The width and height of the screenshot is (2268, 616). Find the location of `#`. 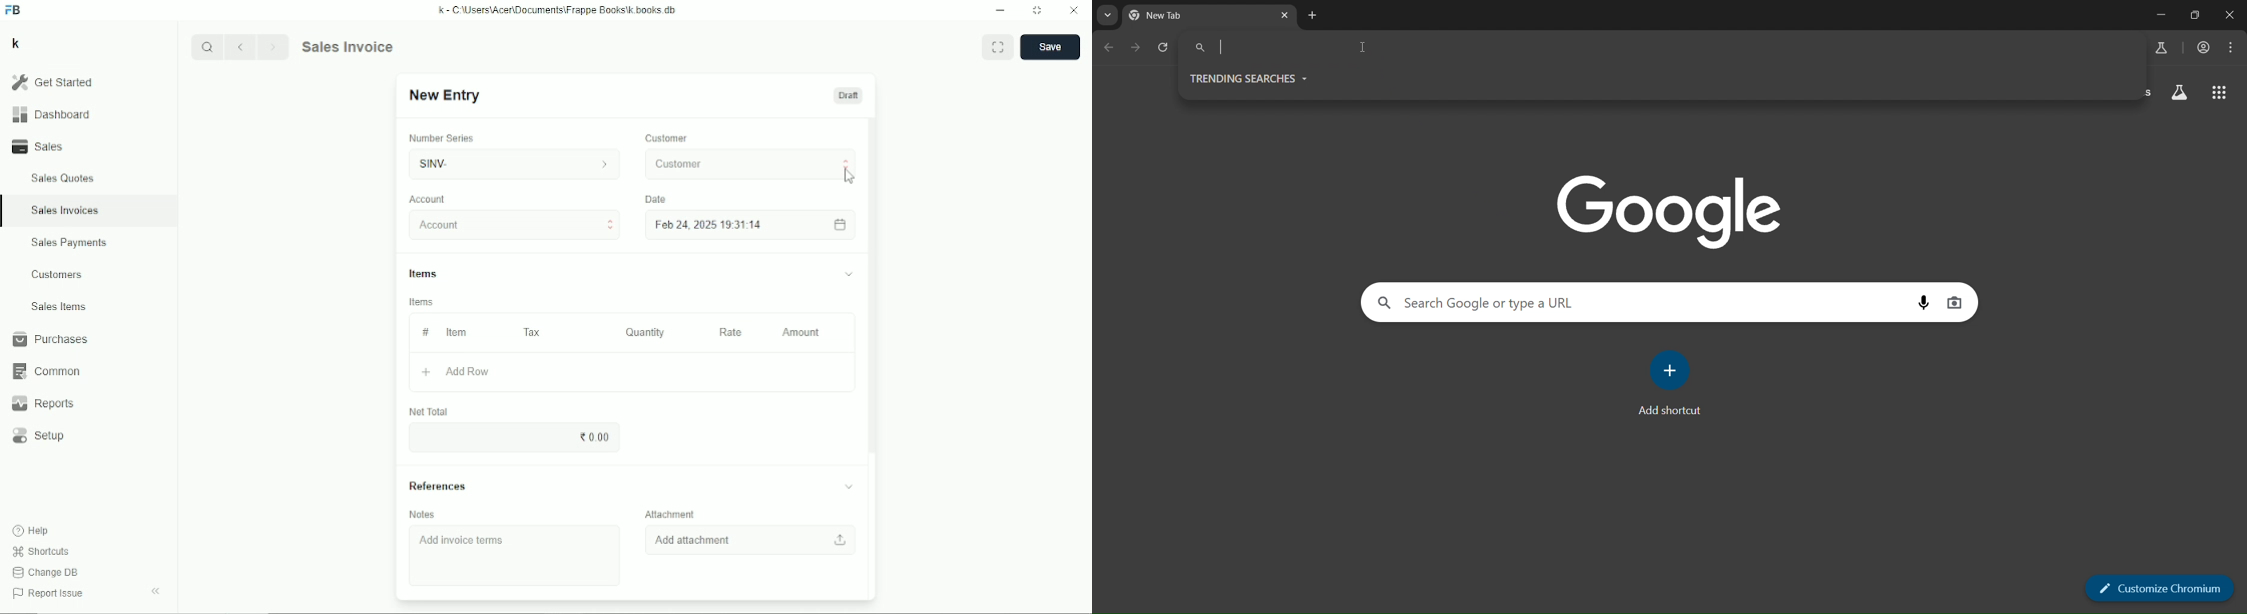

# is located at coordinates (424, 332).